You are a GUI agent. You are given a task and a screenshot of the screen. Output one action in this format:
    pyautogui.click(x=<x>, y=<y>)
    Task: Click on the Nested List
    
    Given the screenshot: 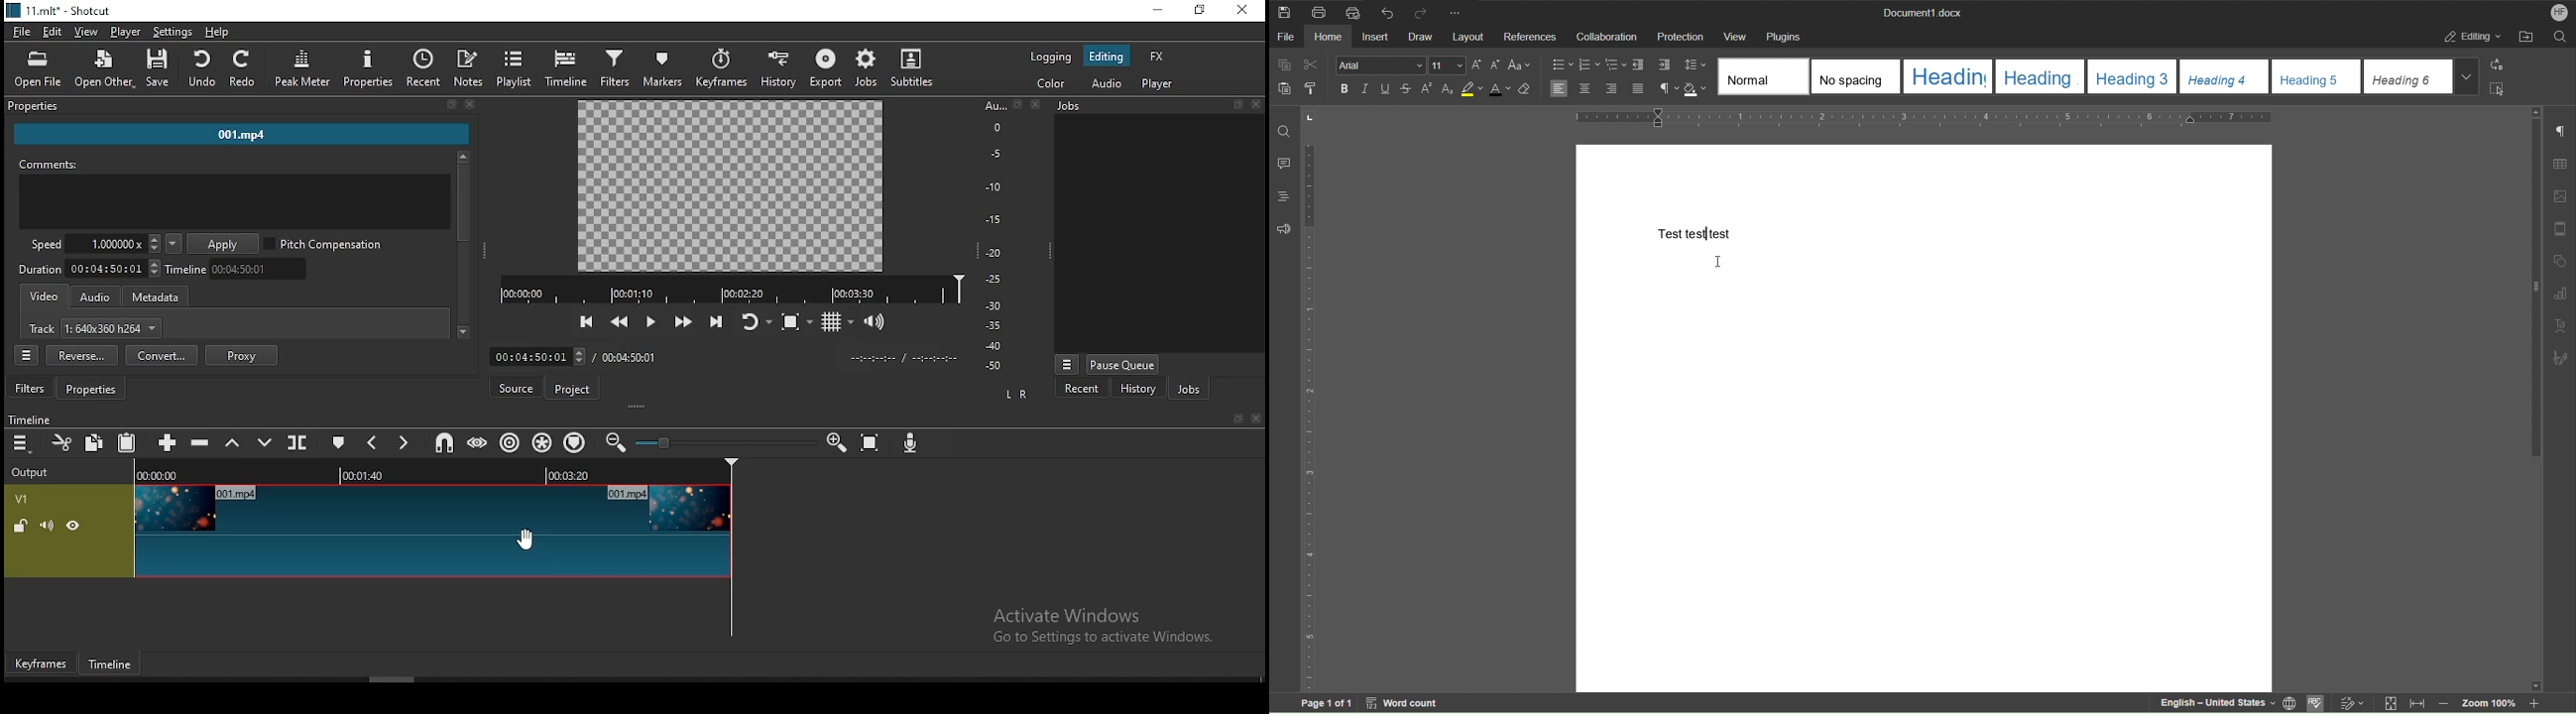 What is the action you would take?
    pyautogui.click(x=1617, y=65)
    